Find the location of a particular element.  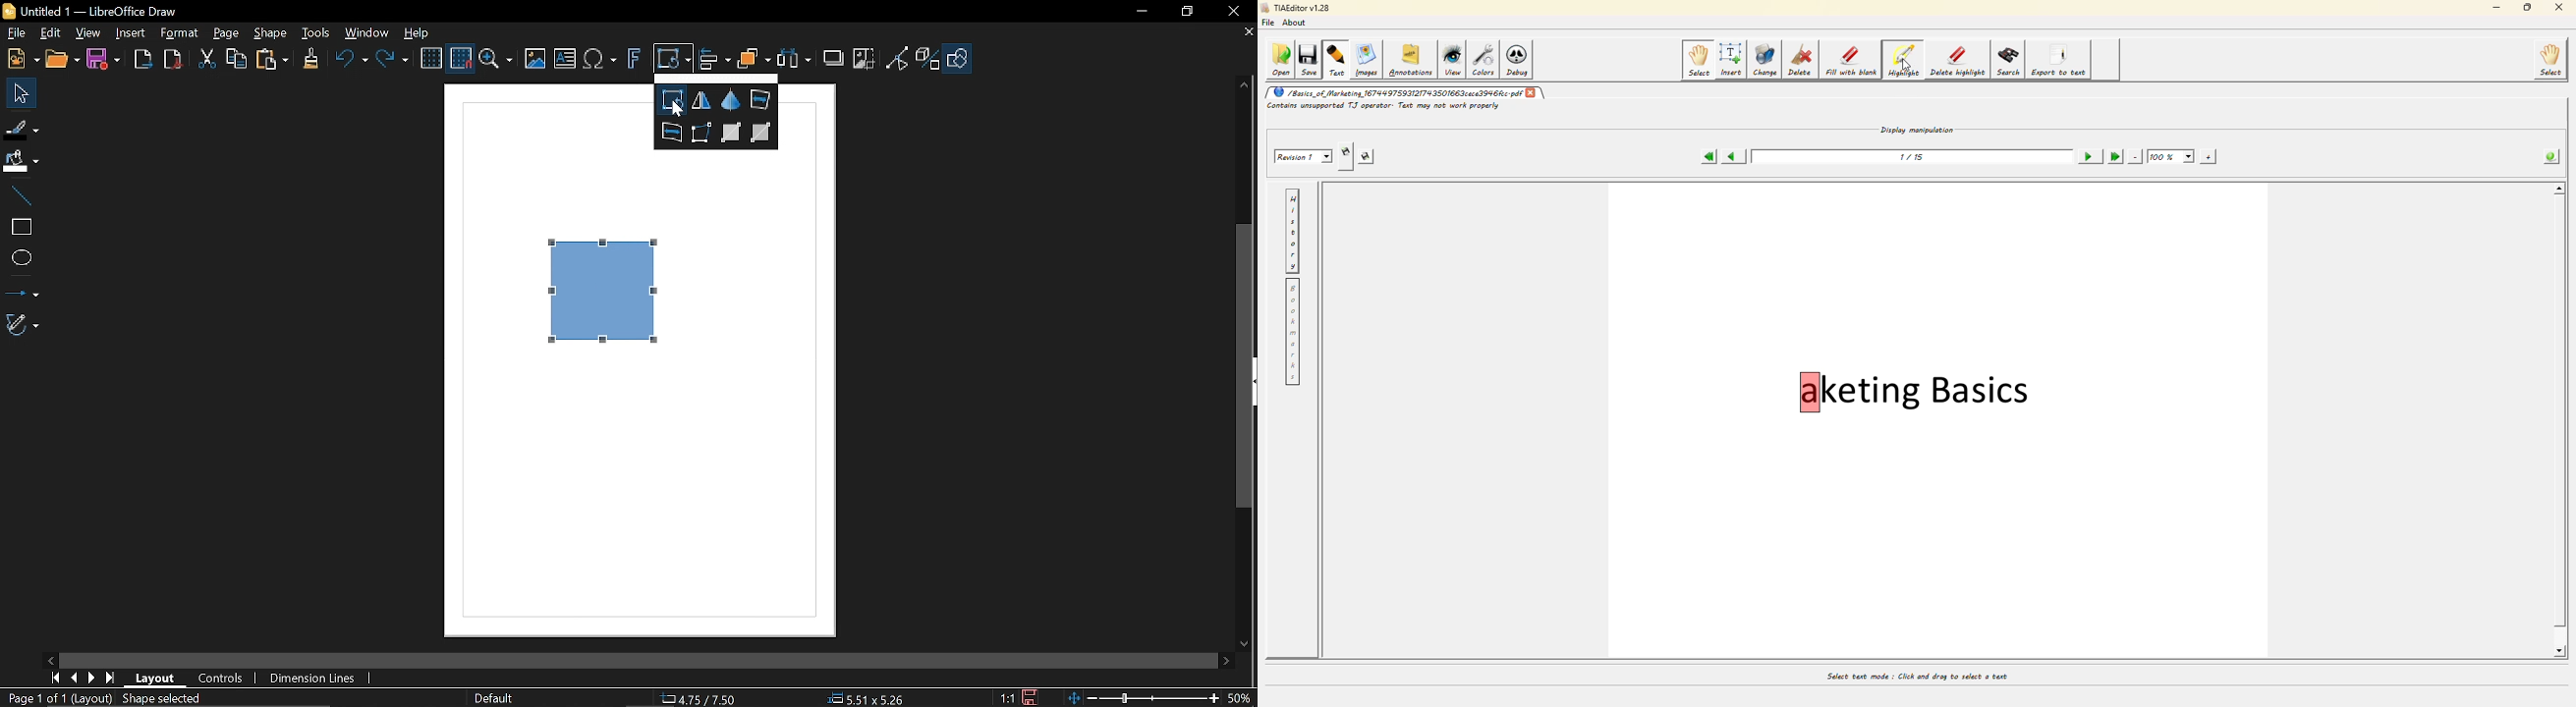

layout is located at coordinates (155, 680).